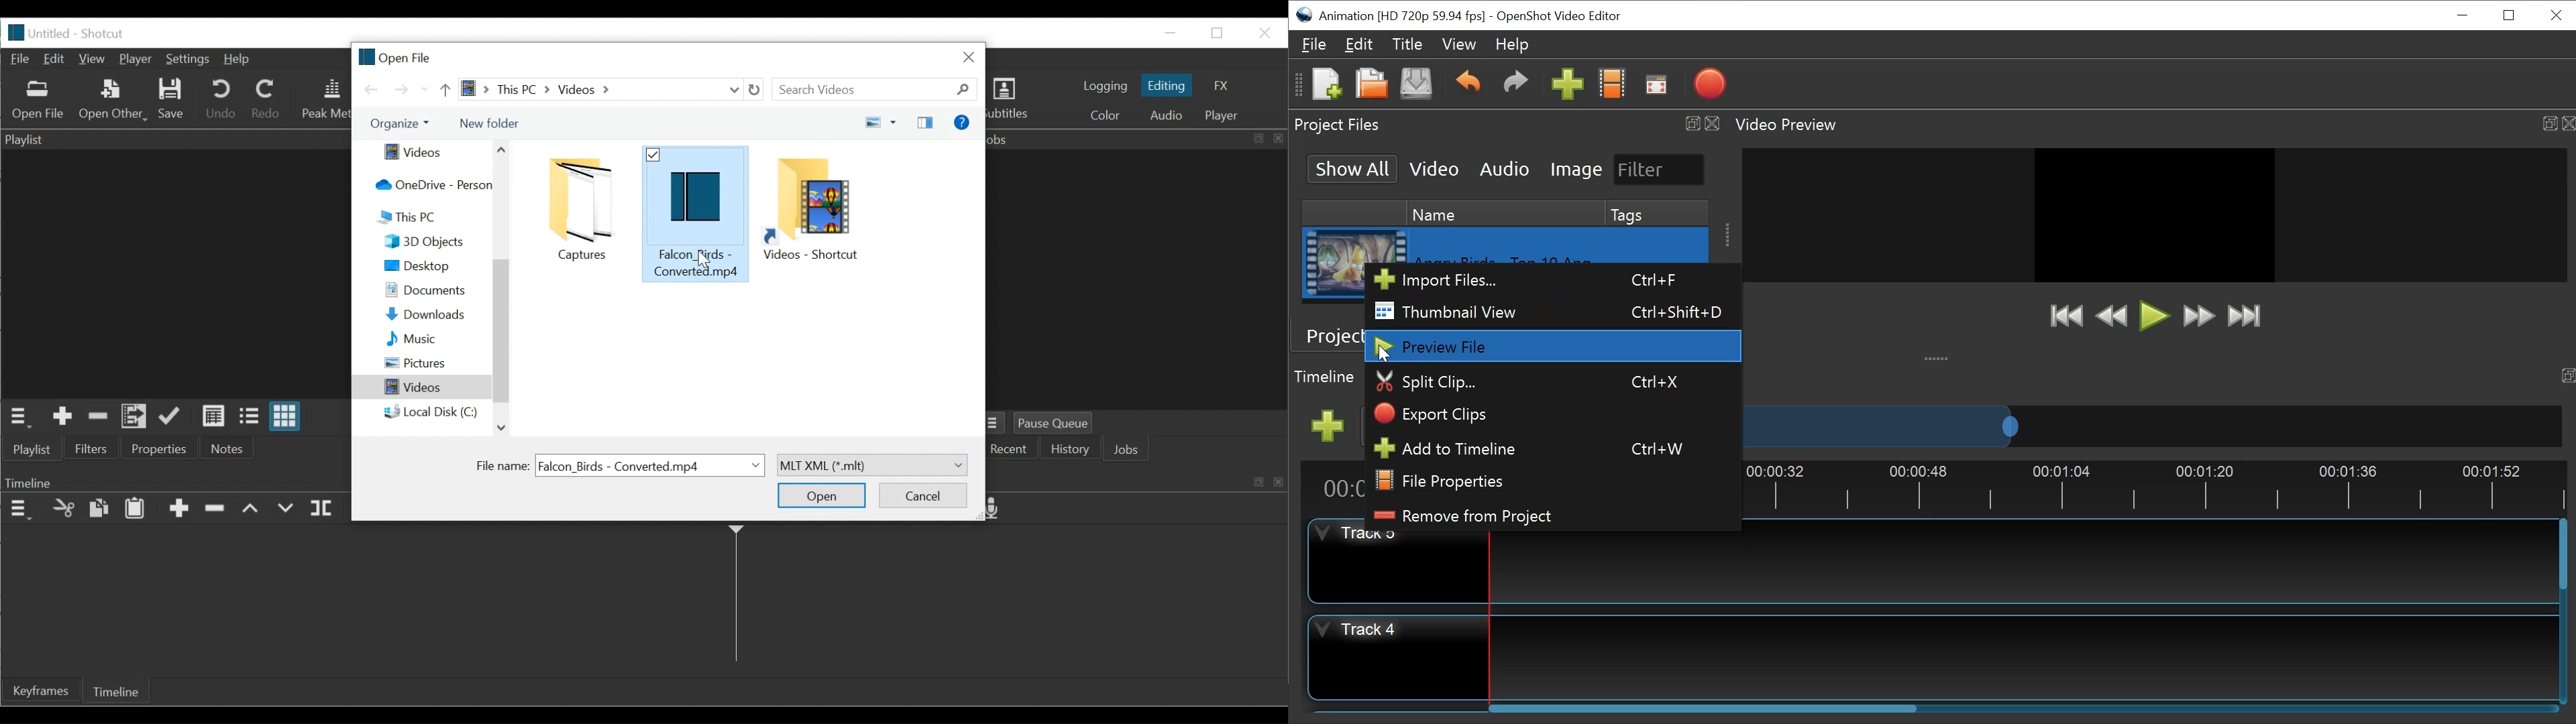  I want to click on Edit, so click(1360, 45).